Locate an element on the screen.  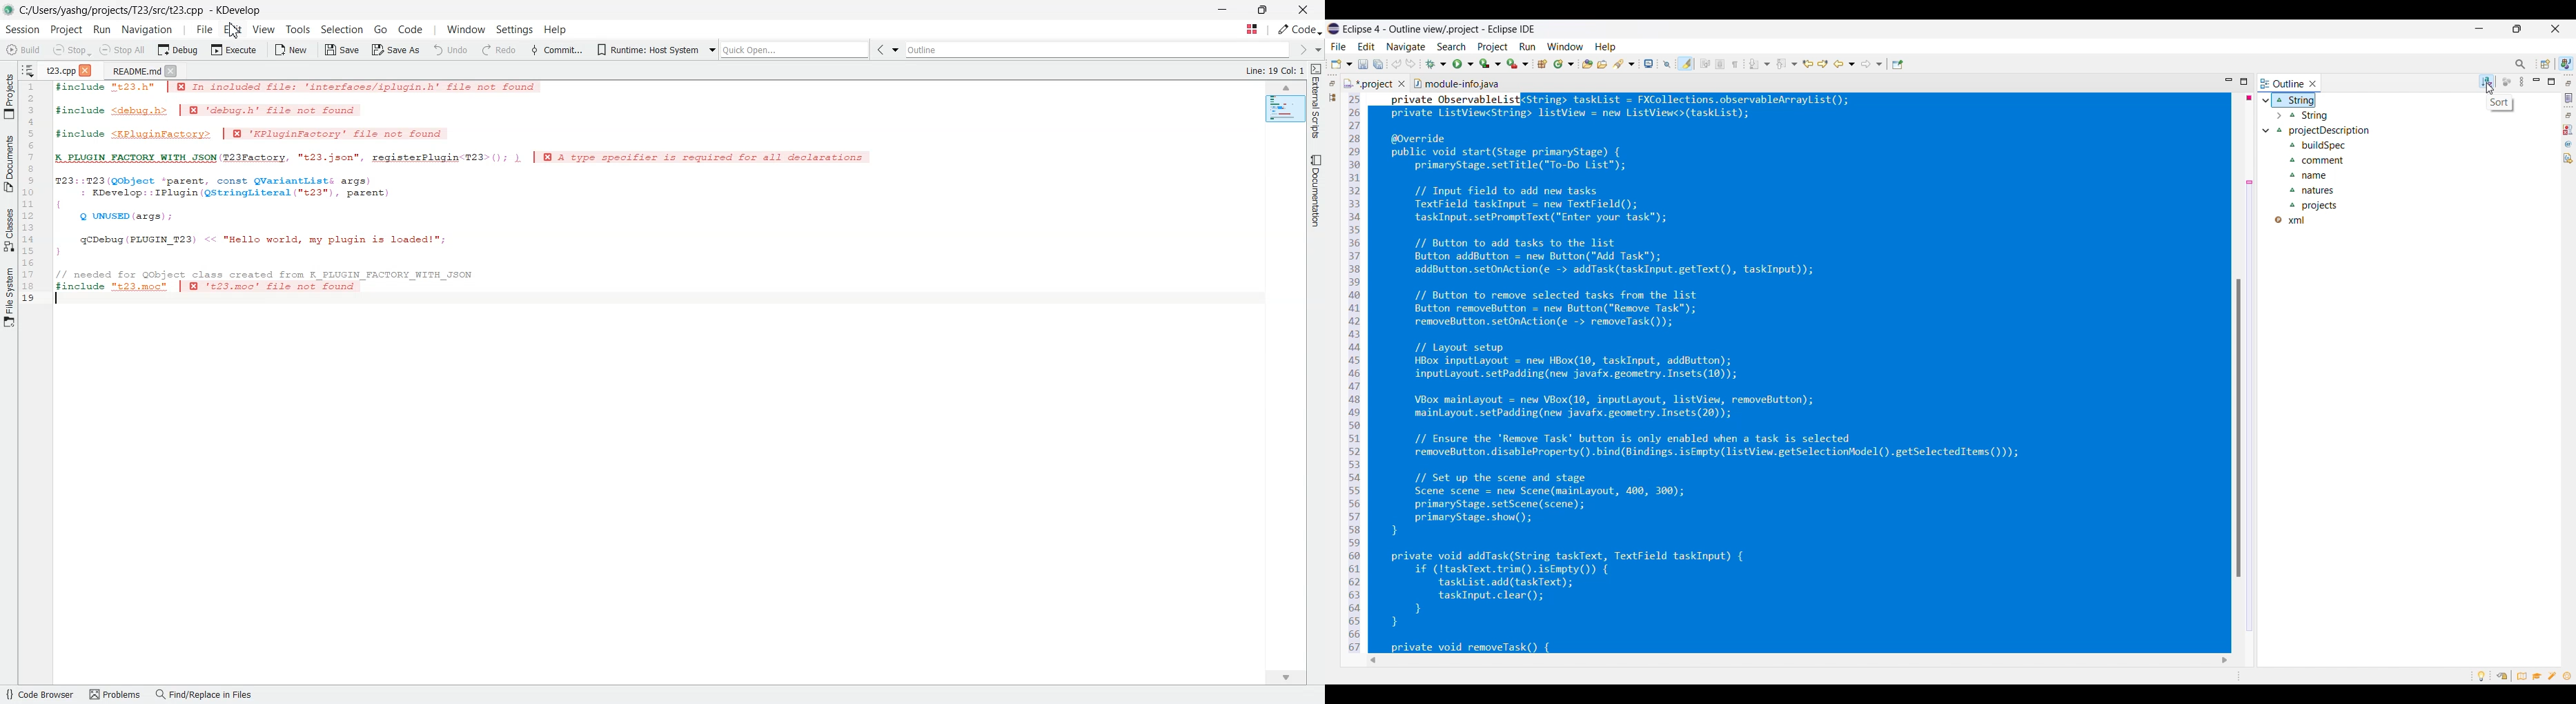
Redo is located at coordinates (498, 50).